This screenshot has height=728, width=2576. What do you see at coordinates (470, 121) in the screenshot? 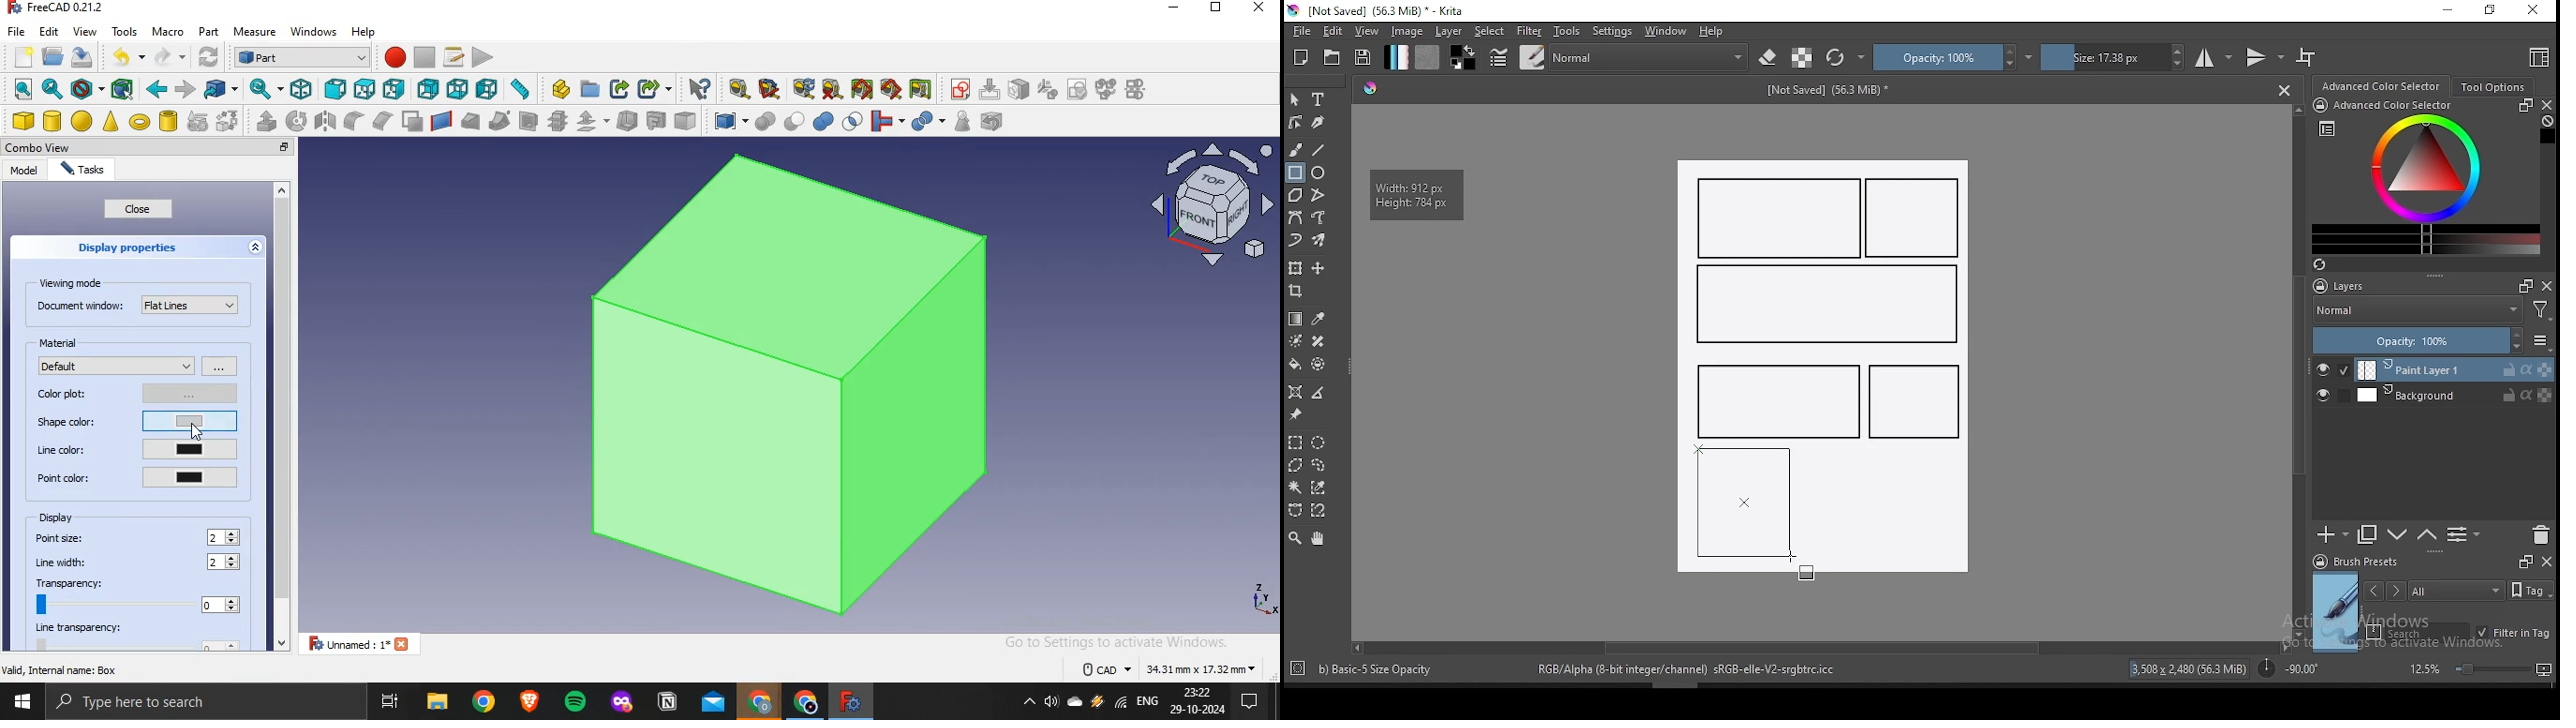
I see `loft` at bounding box center [470, 121].